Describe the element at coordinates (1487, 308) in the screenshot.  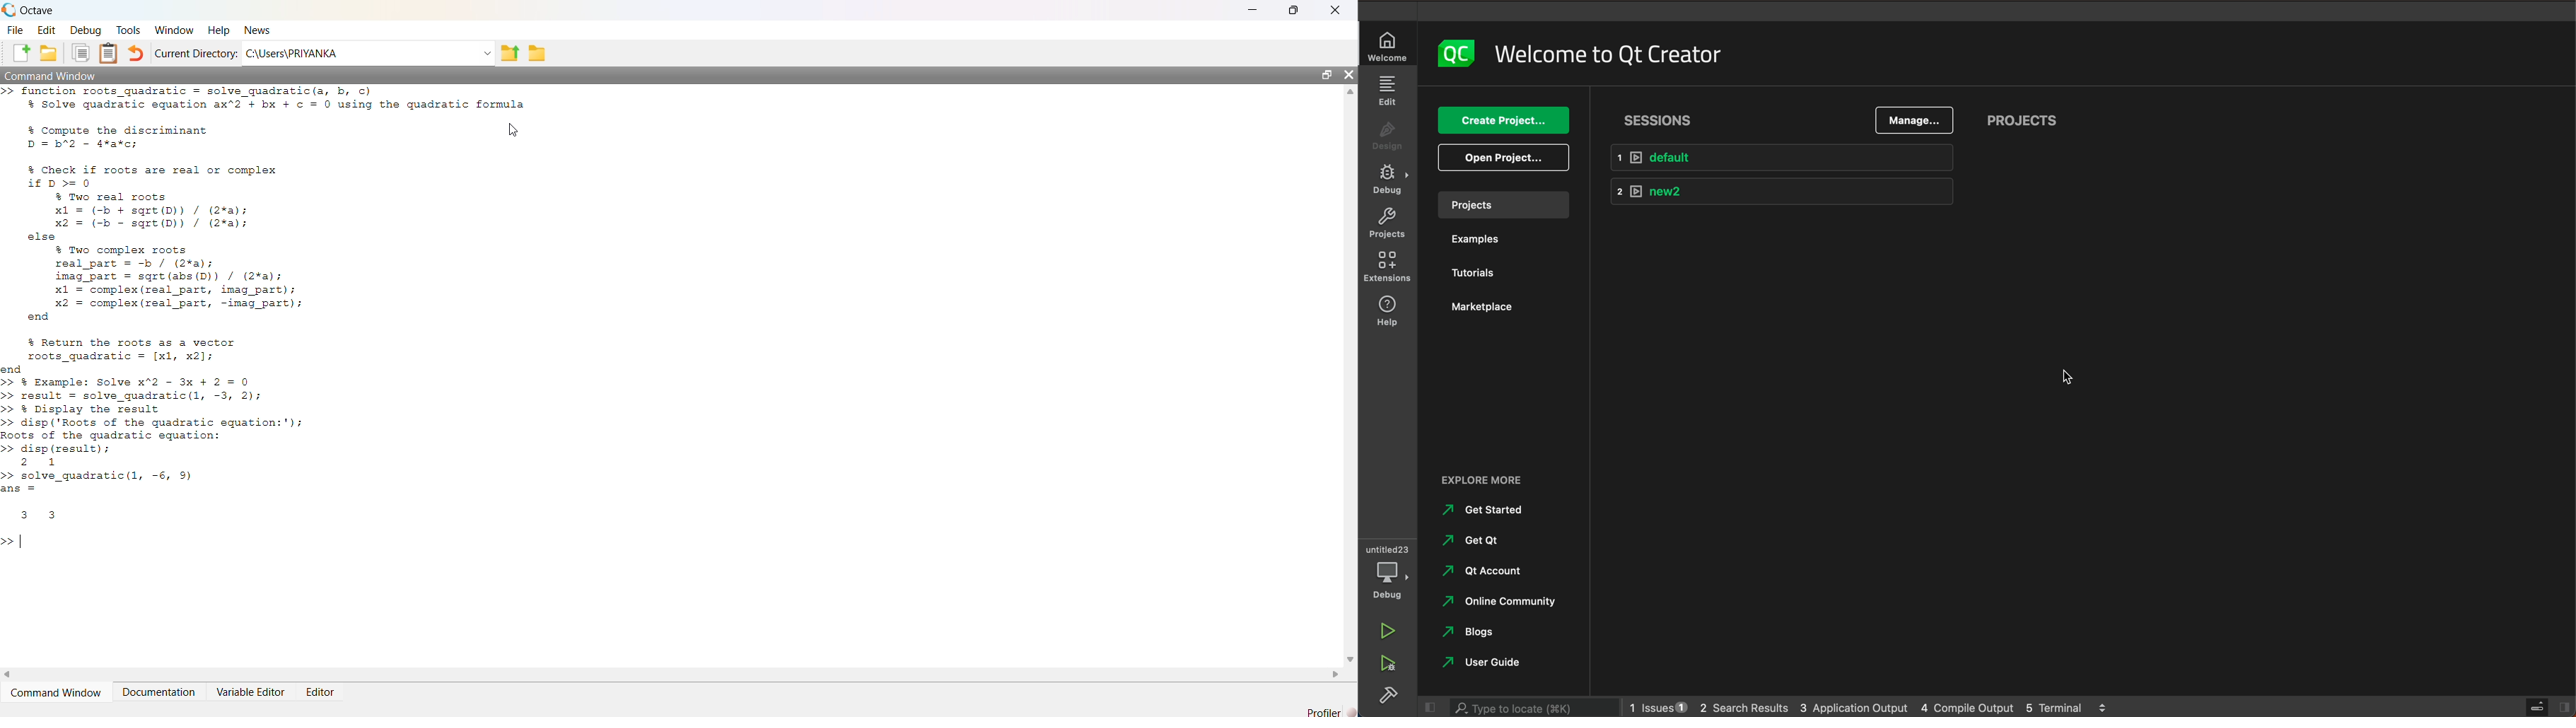
I see `marketplace` at that location.